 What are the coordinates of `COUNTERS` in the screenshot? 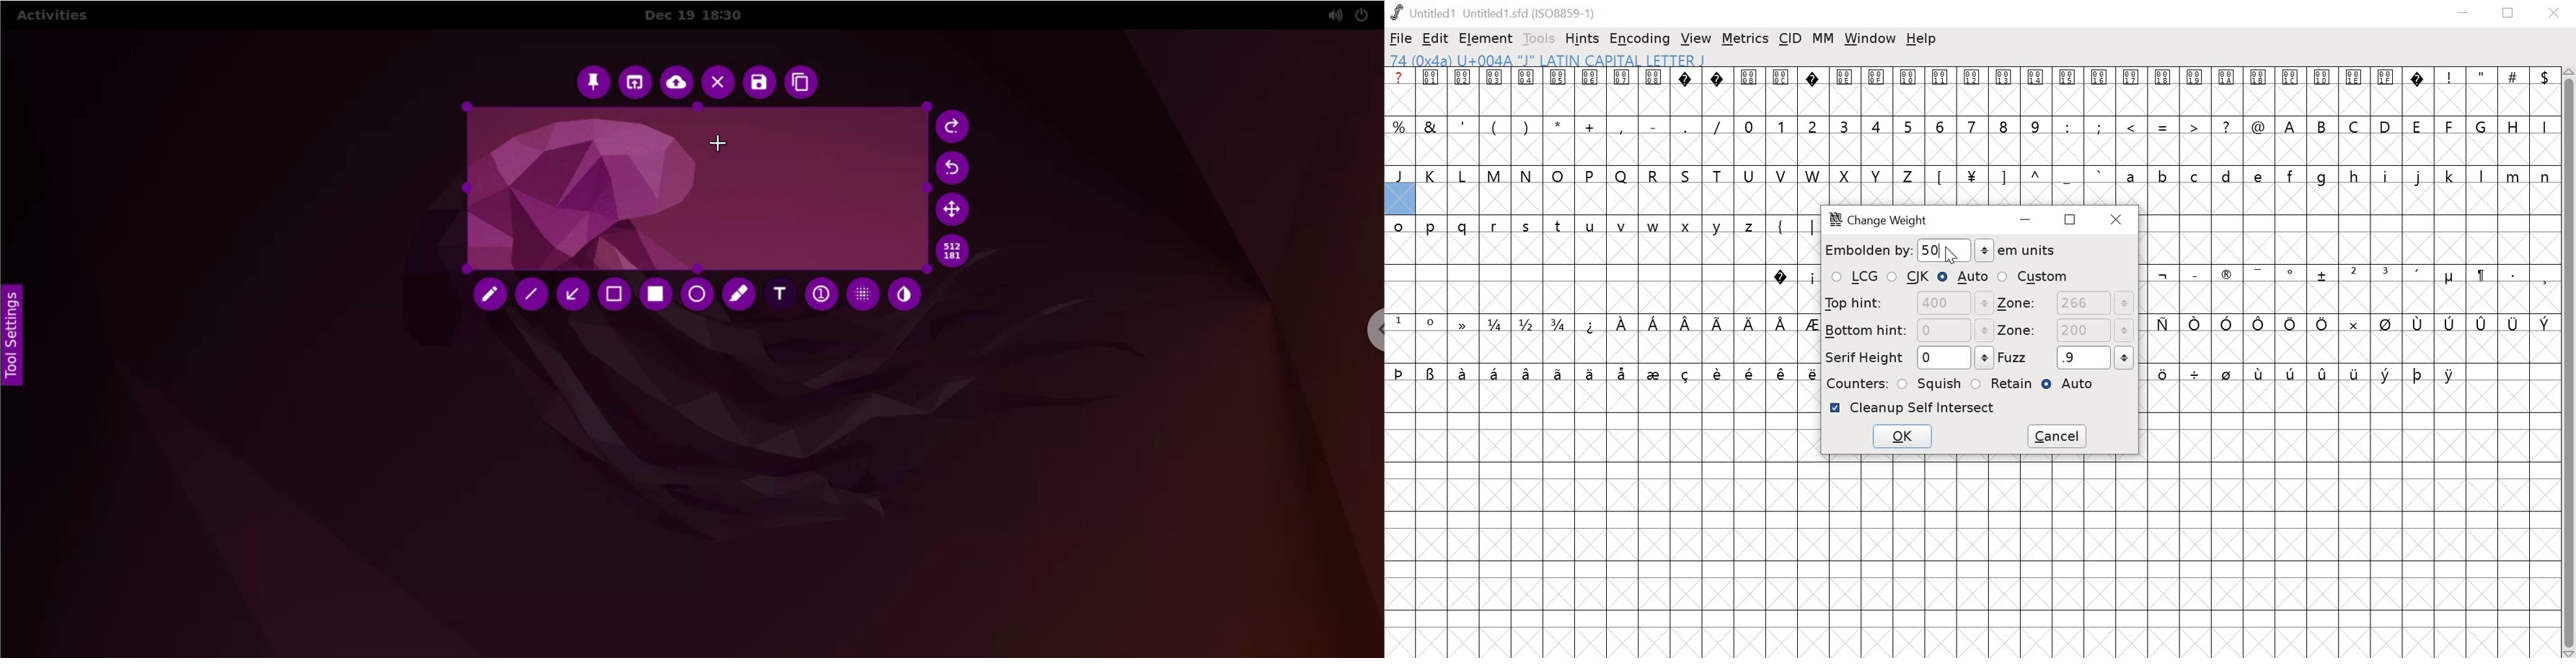 It's located at (1855, 383).